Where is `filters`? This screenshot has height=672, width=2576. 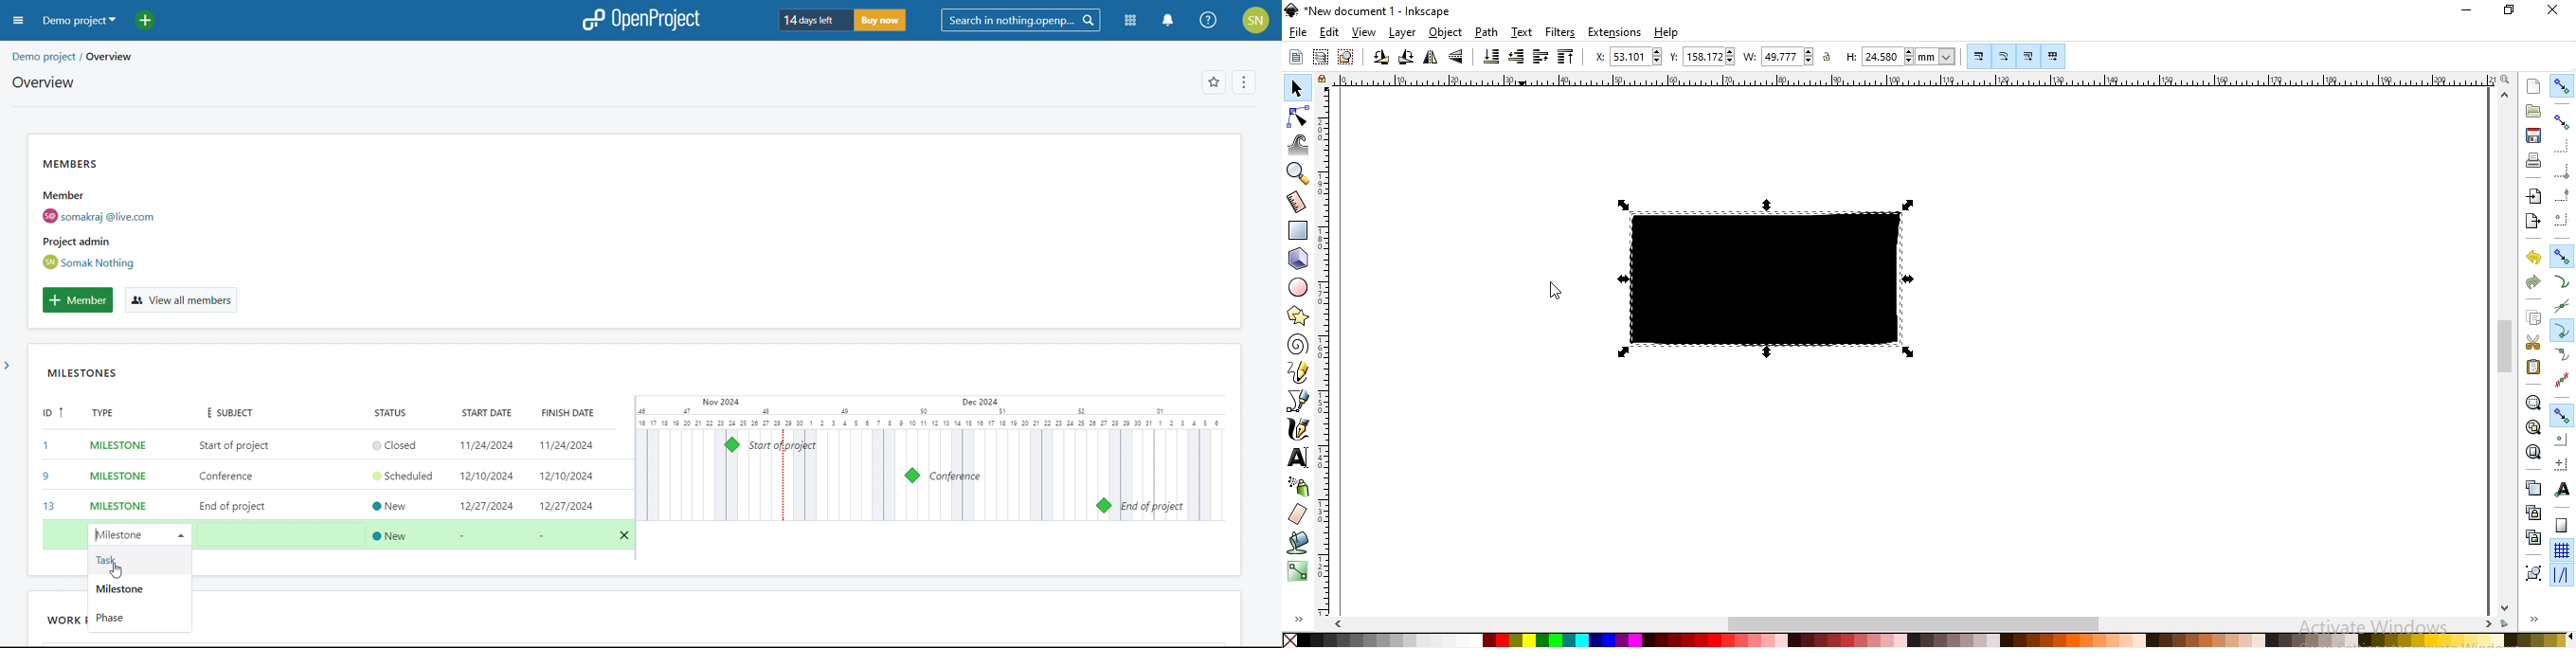 filters is located at coordinates (1560, 32).